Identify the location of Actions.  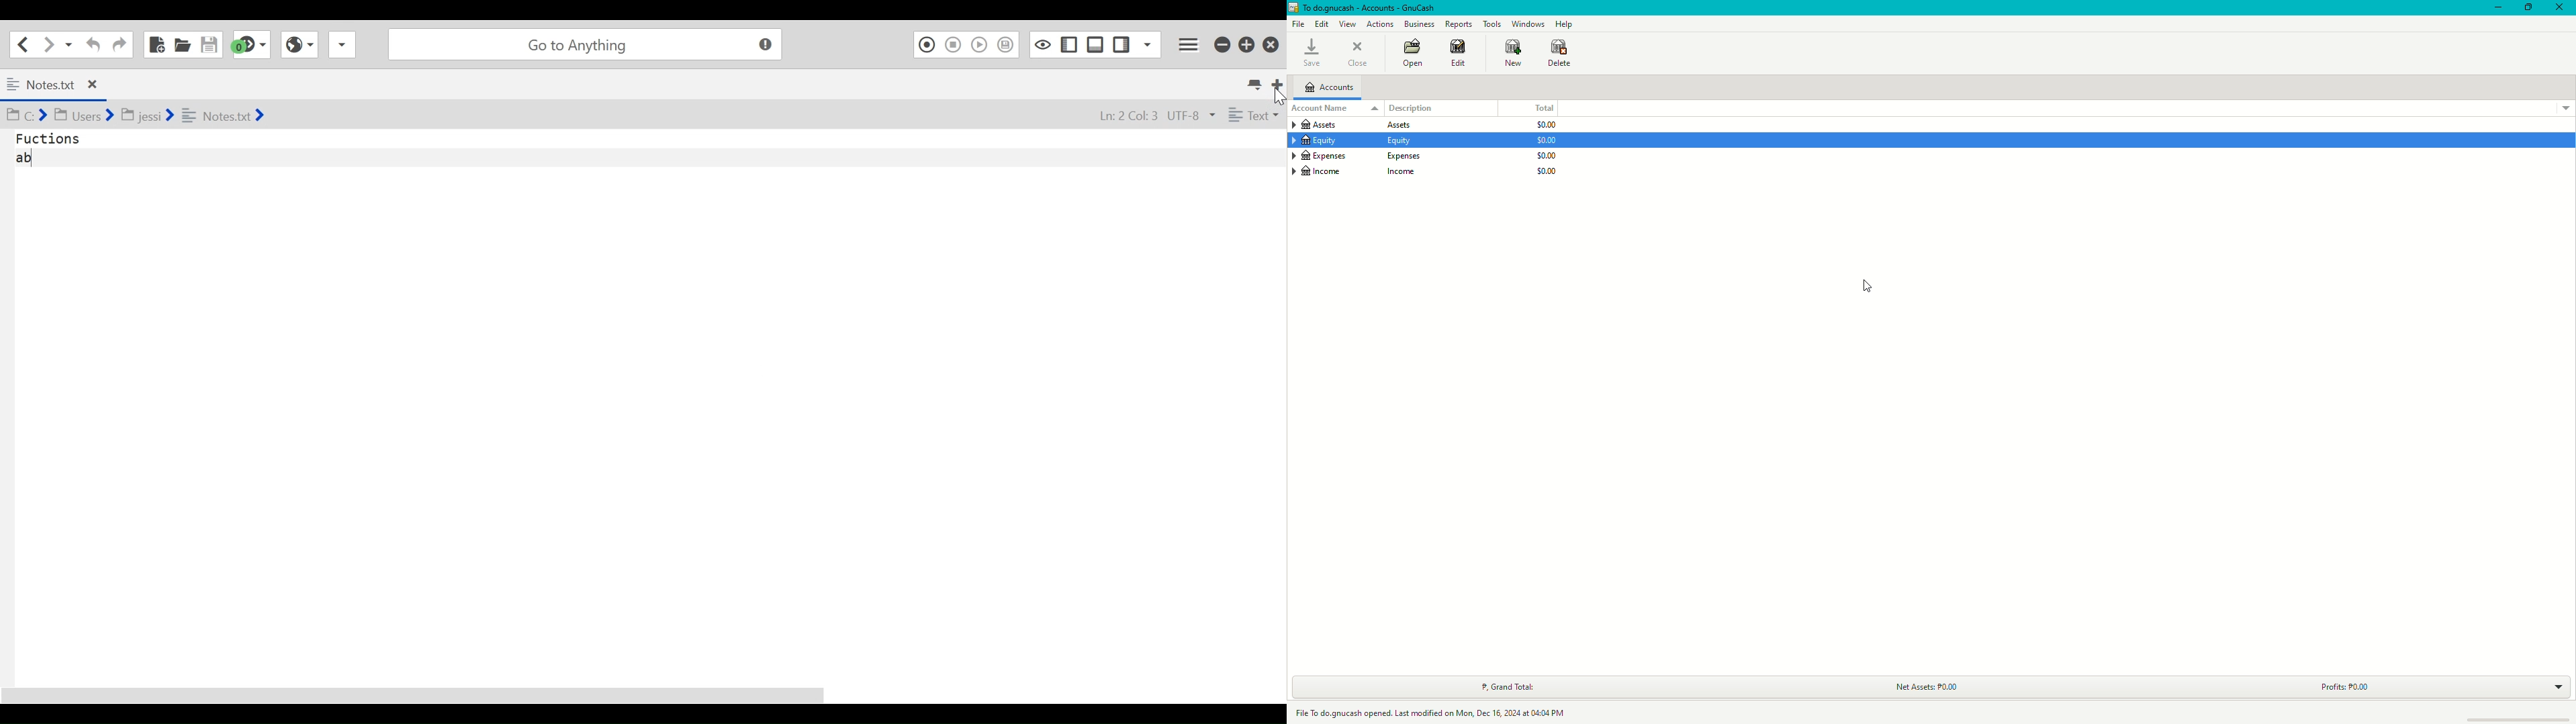
(1380, 24).